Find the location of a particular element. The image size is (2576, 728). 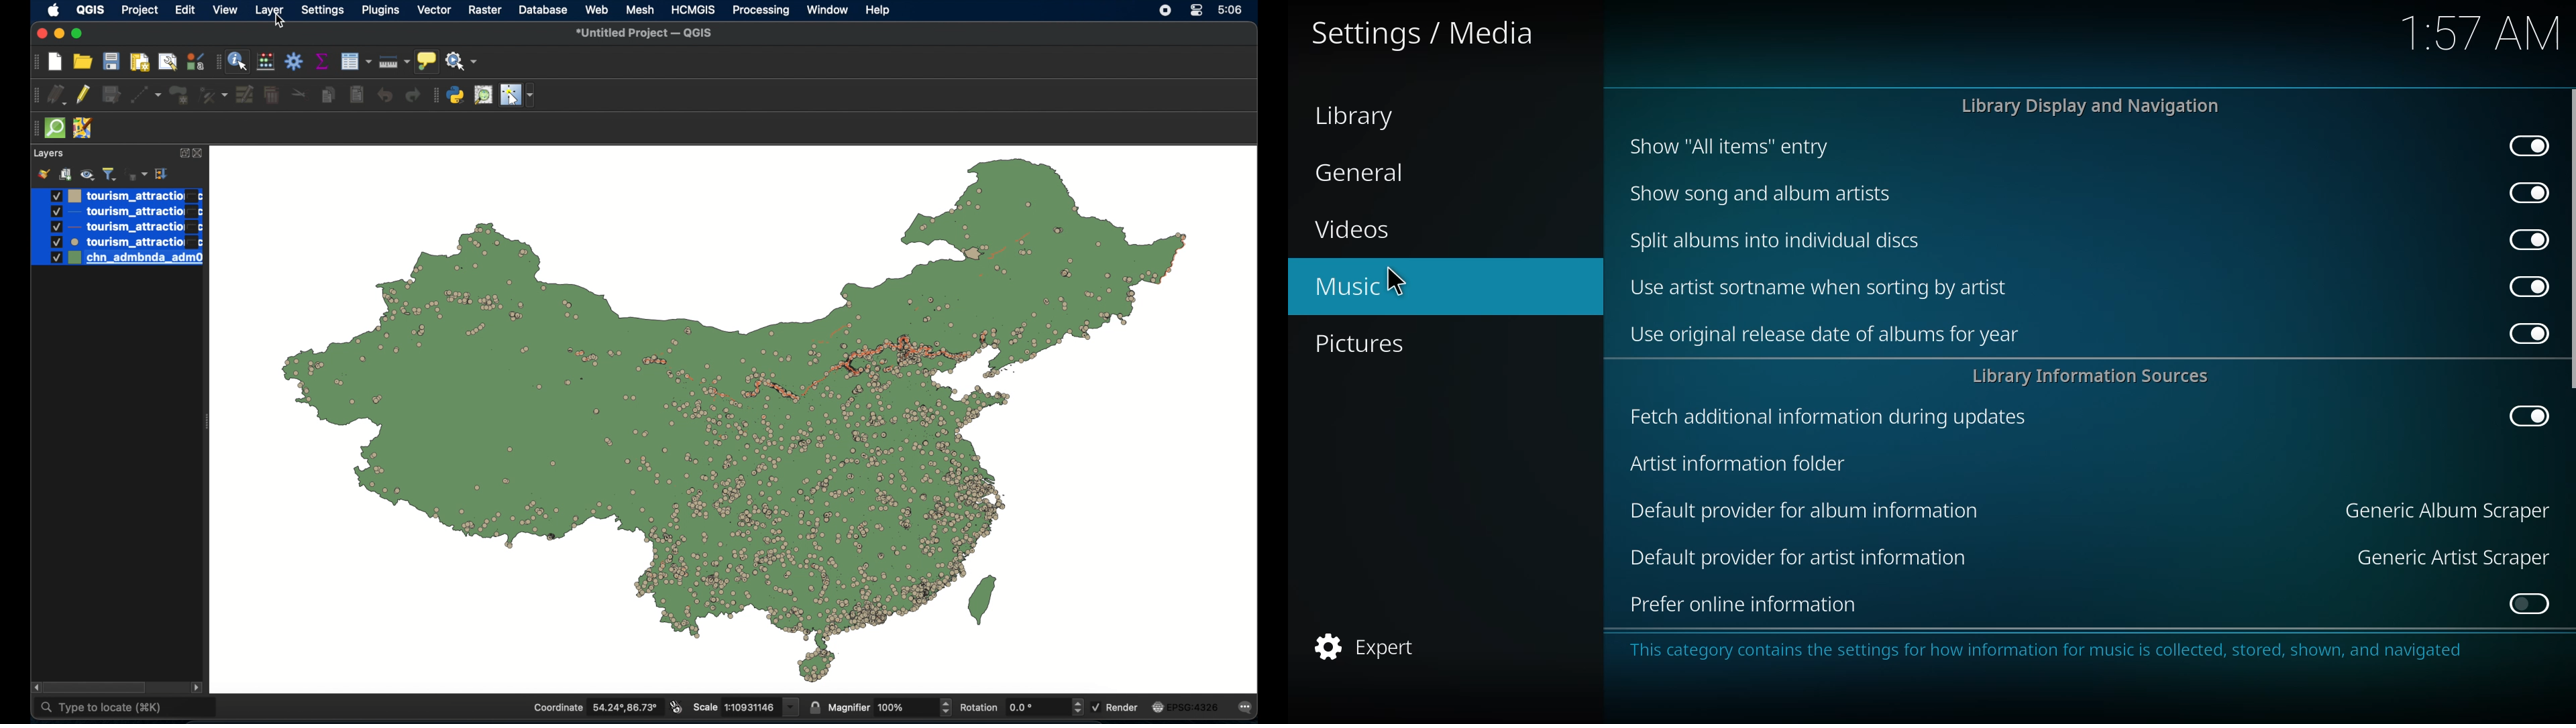

enabled is located at coordinates (2528, 146).